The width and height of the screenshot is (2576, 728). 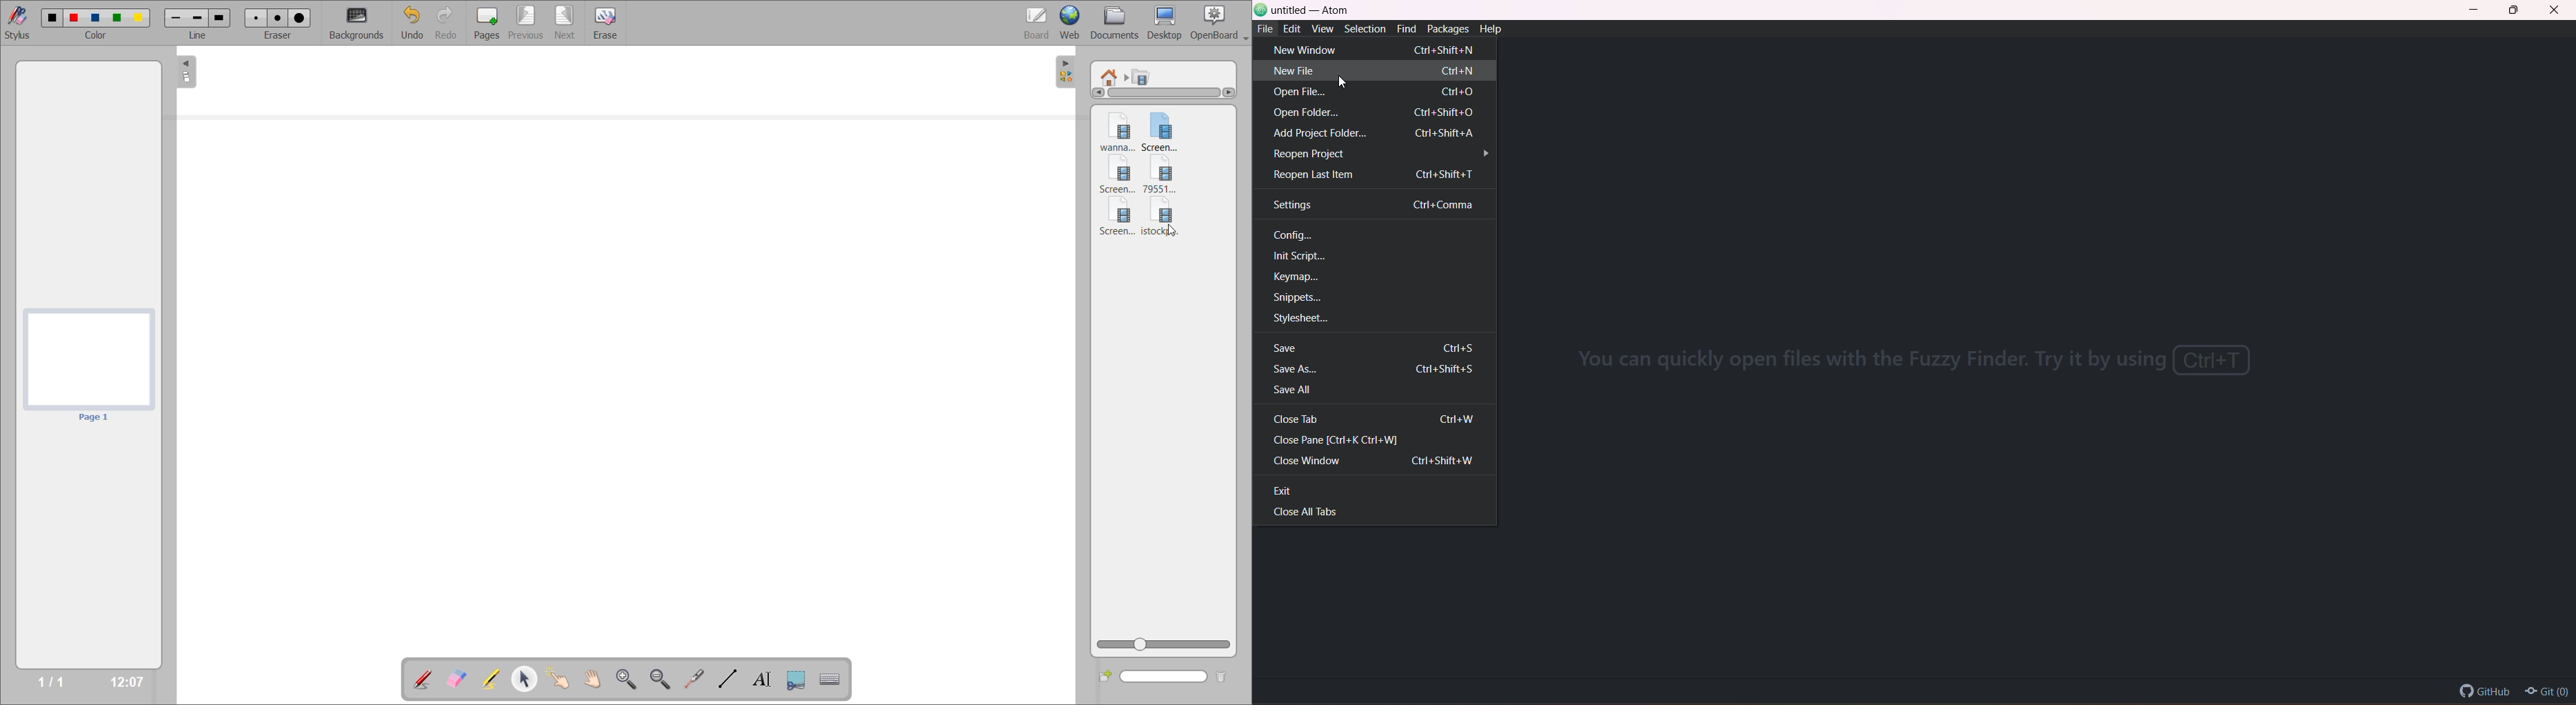 What do you see at coordinates (1165, 210) in the screenshot?
I see `video 6` at bounding box center [1165, 210].